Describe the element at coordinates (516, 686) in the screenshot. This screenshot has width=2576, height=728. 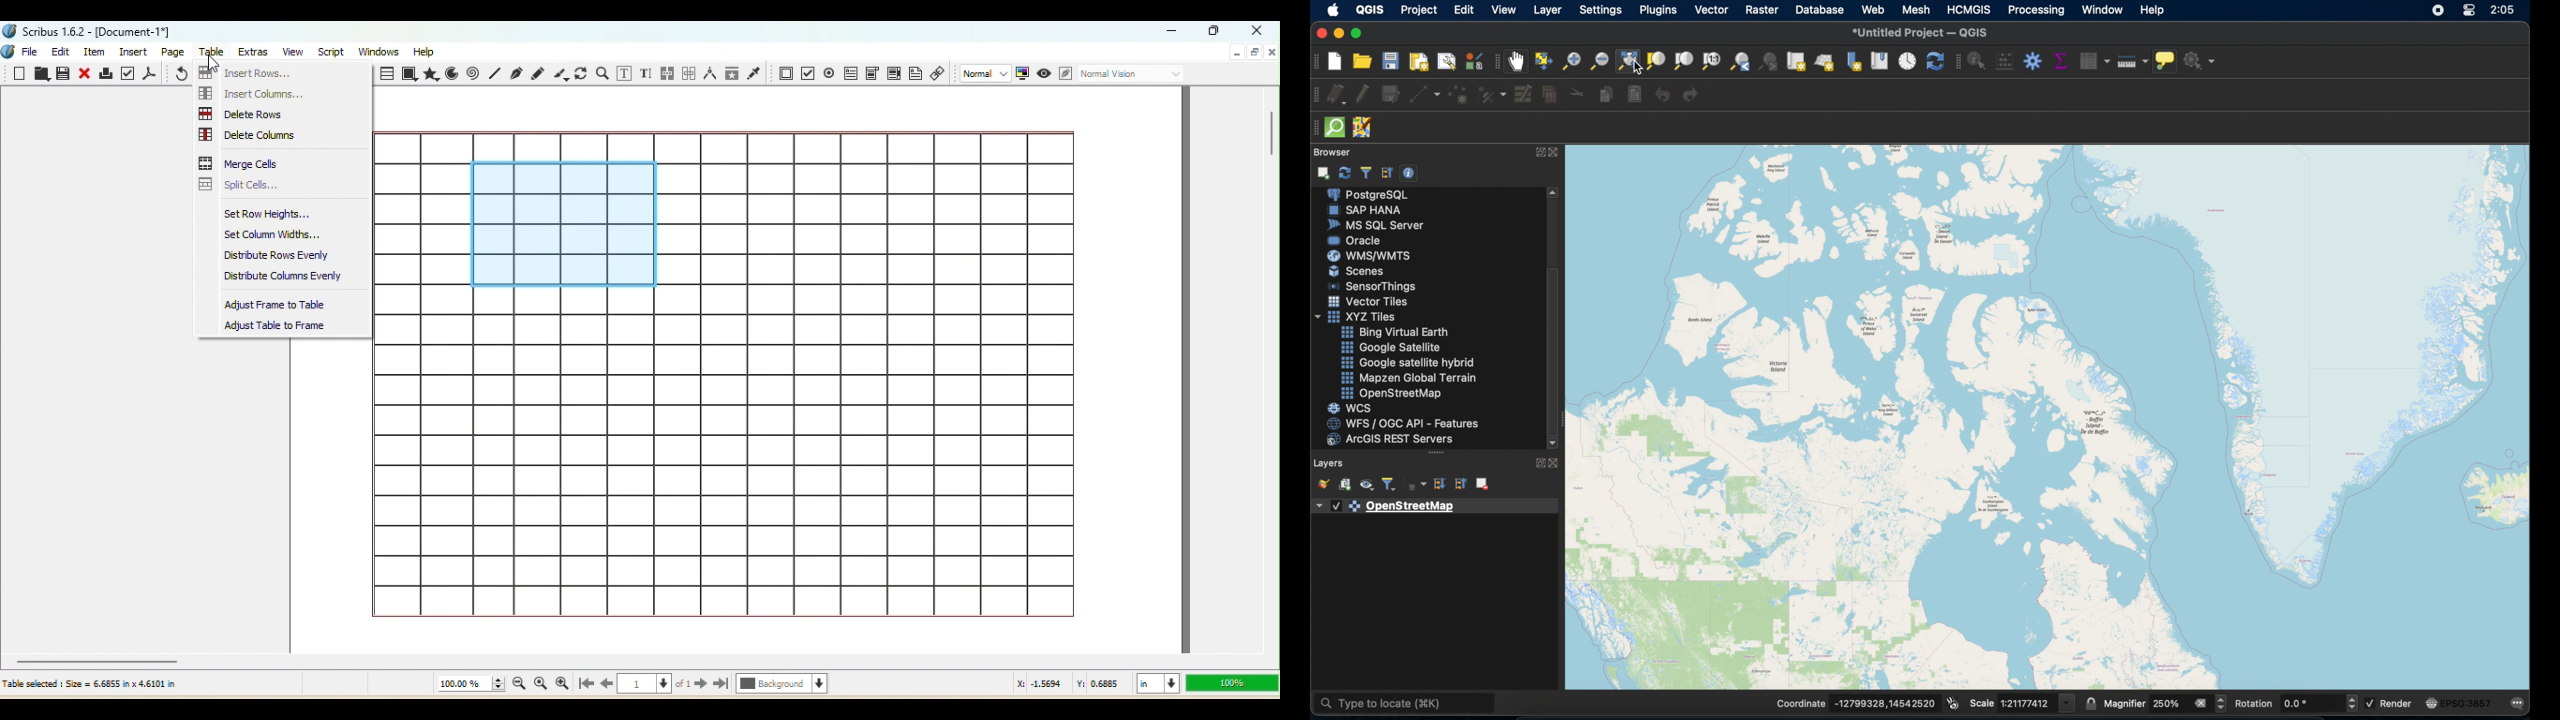
I see `Zoom out` at that location.